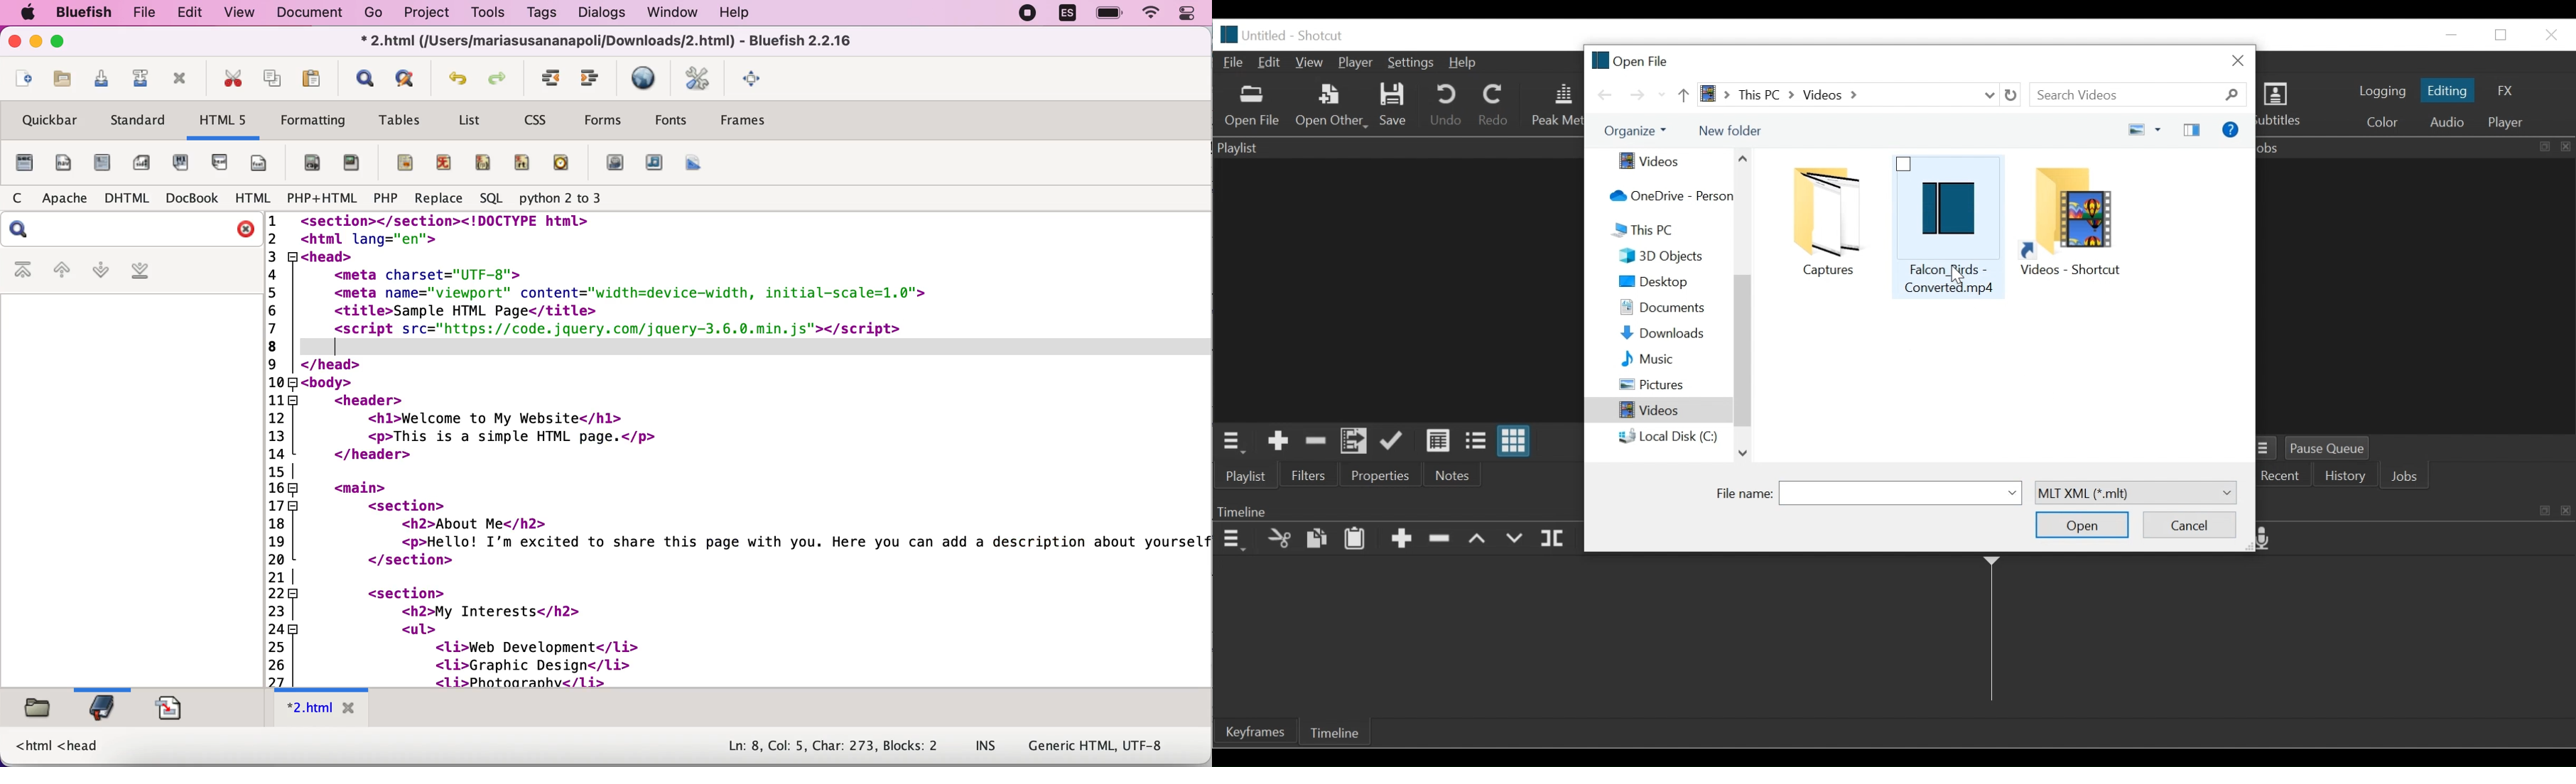 The height and width of the screenshot is (784, 2576). Describe the element at coordinates (1396, 442) in the screenshot. I see `Update` at that location.